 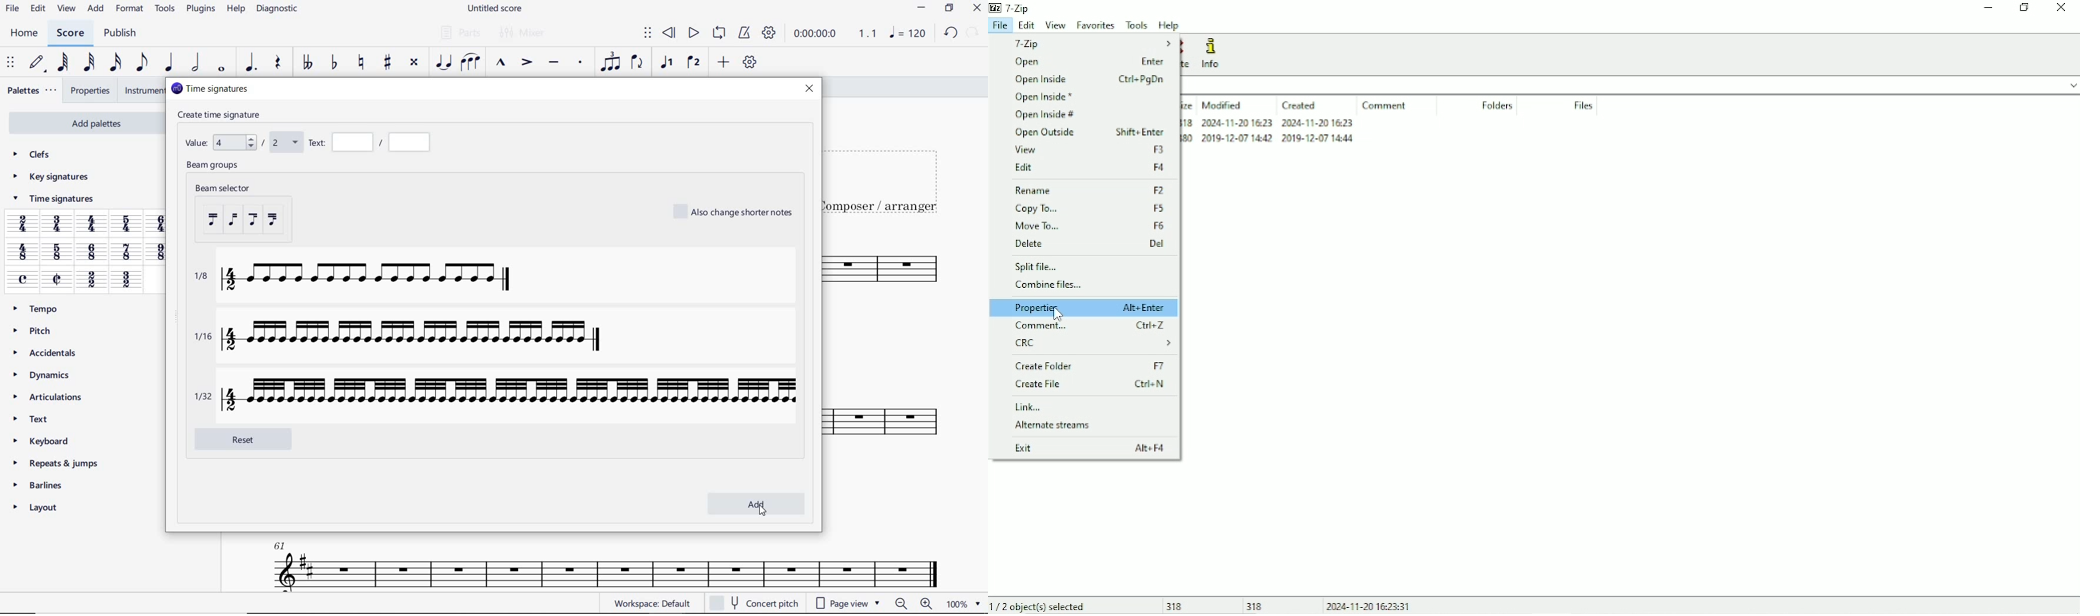 I want to click on TITLE, so click(x=888, y=175).